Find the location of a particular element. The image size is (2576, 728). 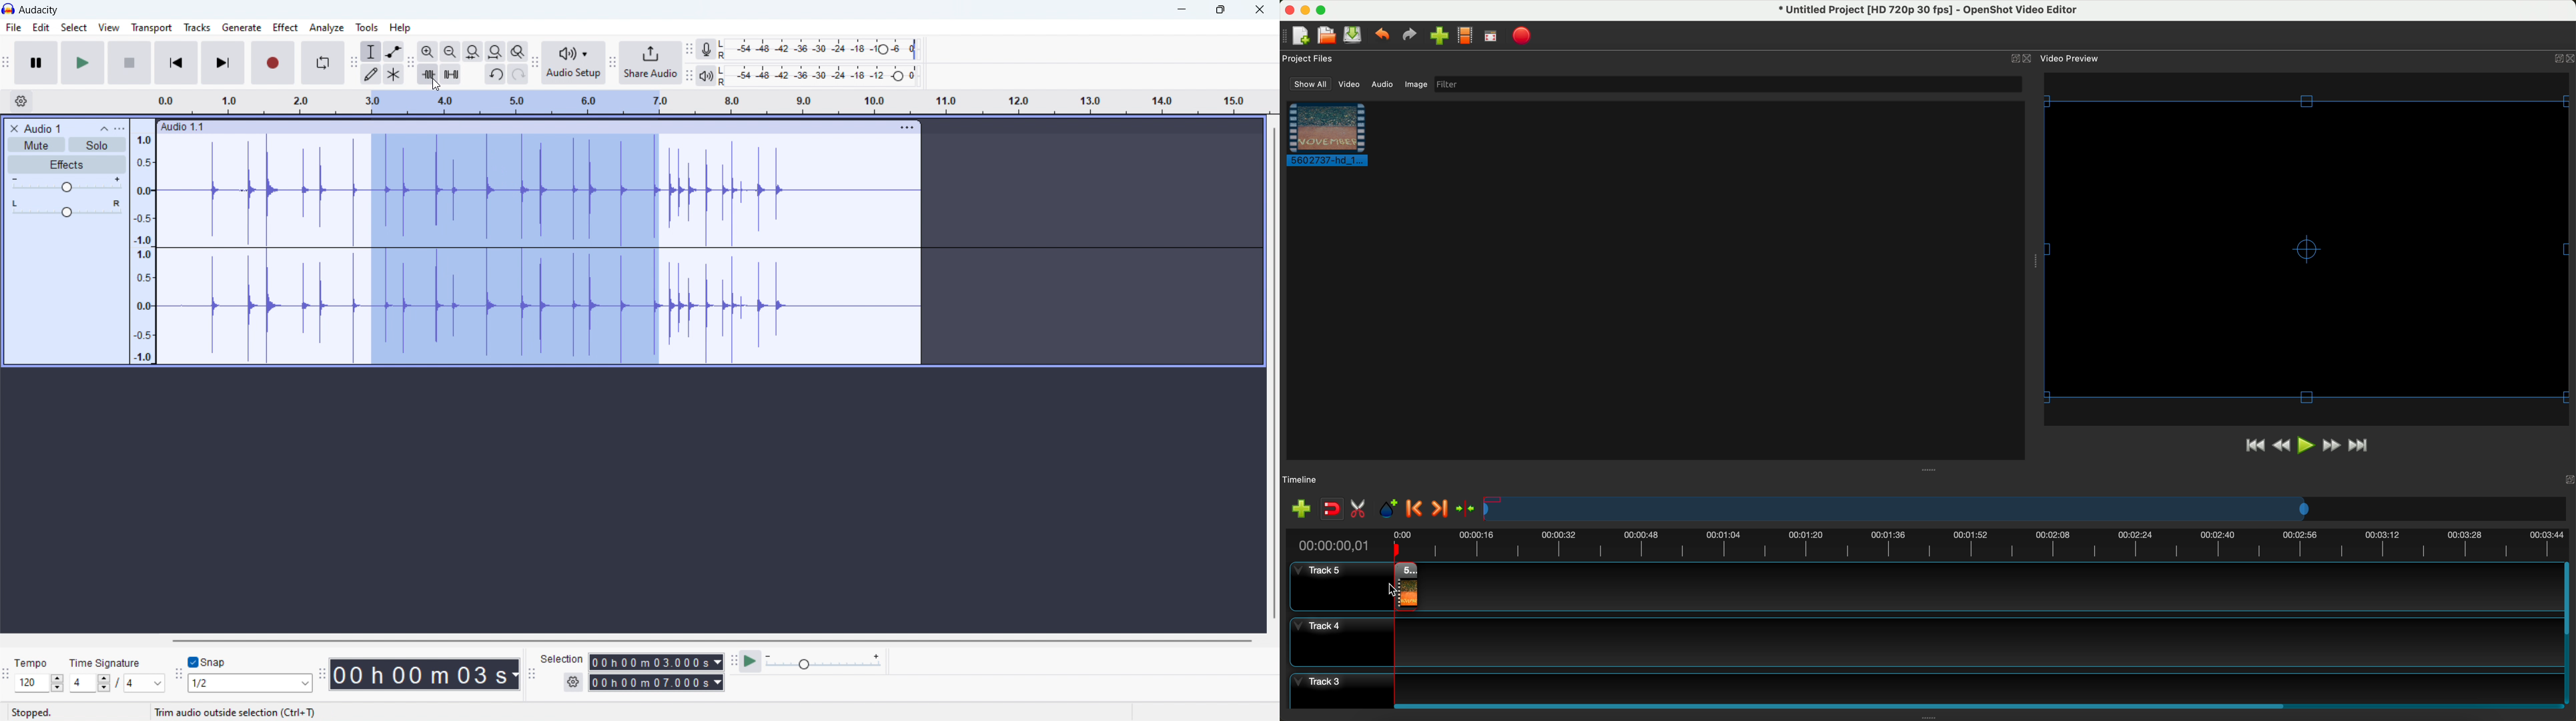

redo is located at coordinates (518, 73).